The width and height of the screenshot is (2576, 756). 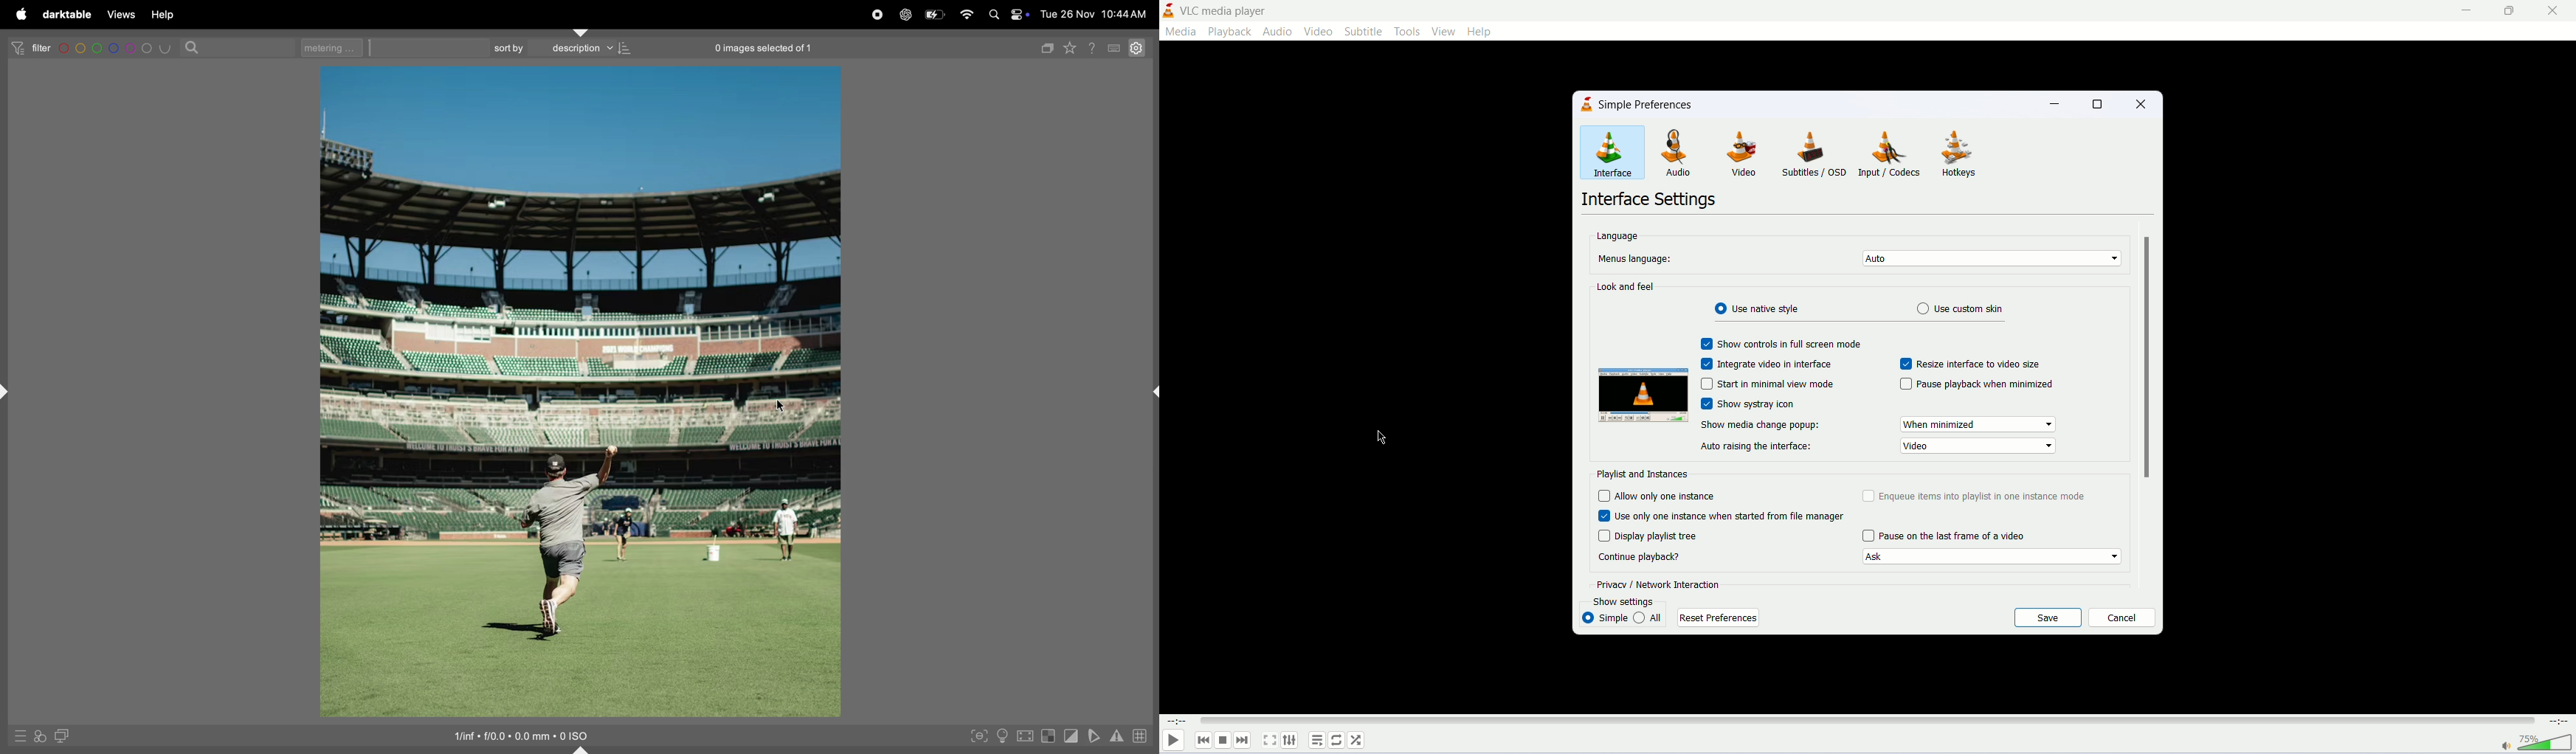 I want to click on audio, so click(x=1677, y=153).